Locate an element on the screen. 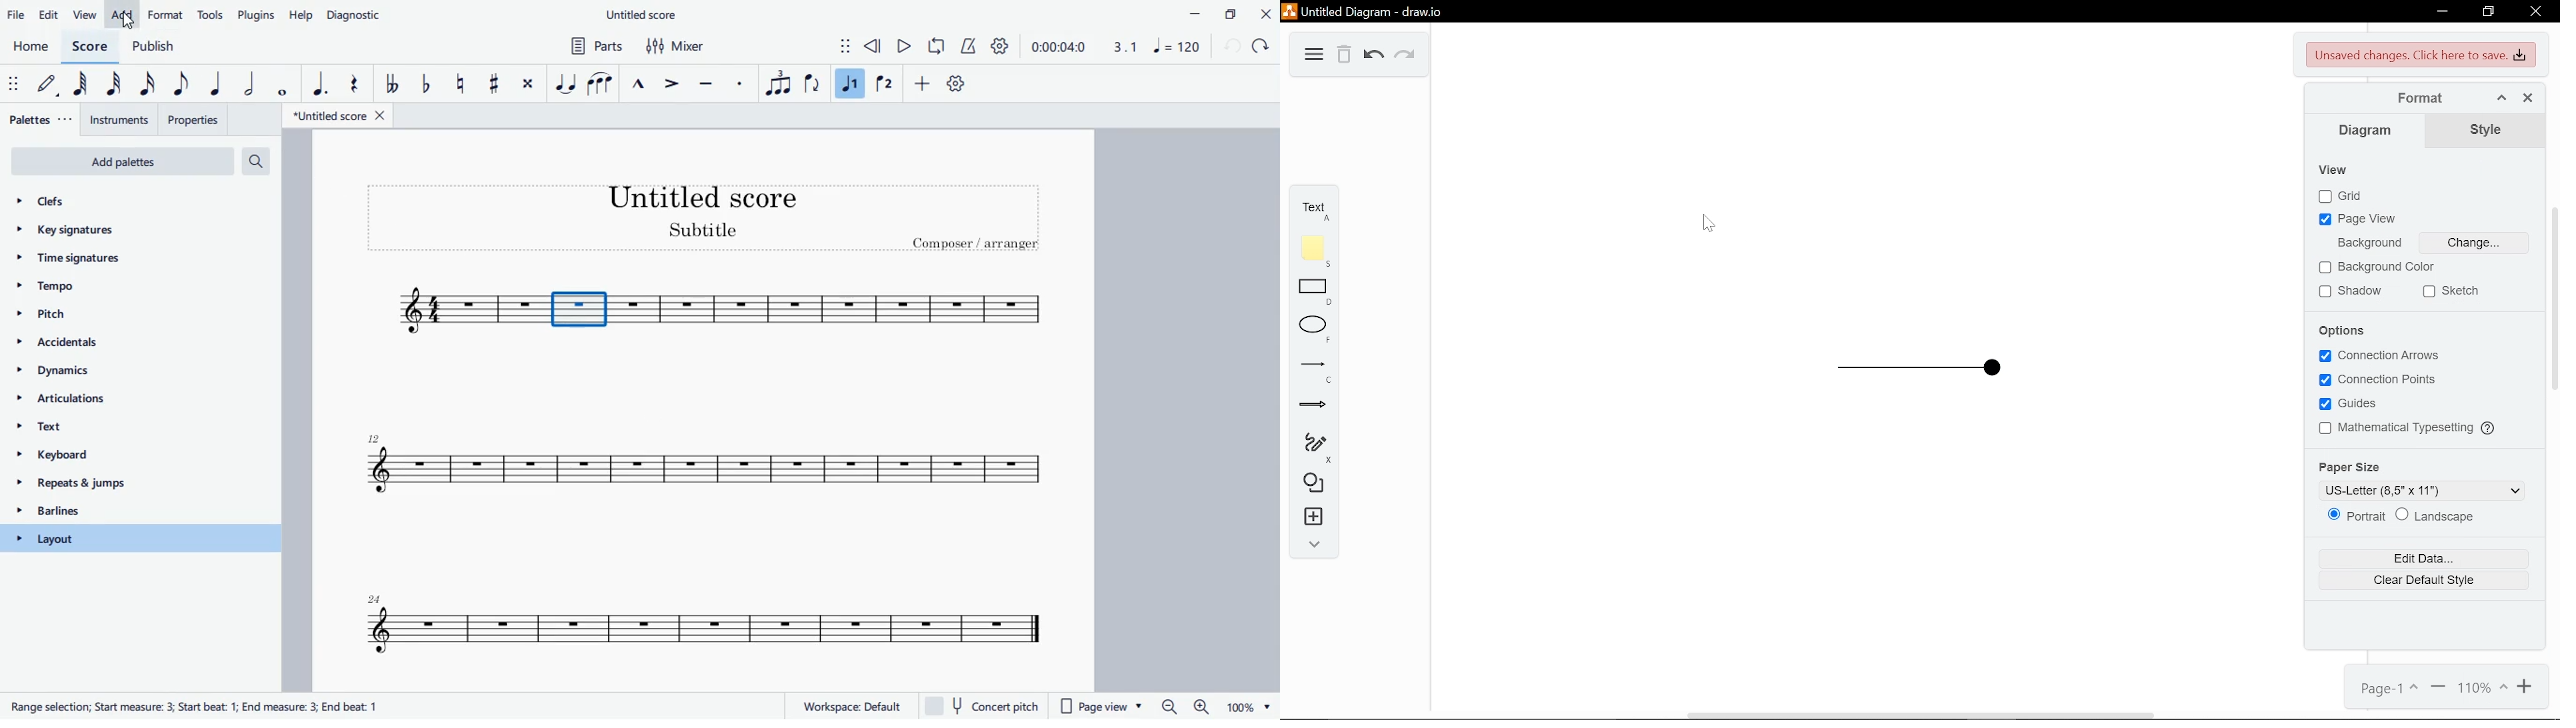 This screenshot has width=2576, height=728. Unsaved changes. click here to save is located at coordinates (2419, 56).